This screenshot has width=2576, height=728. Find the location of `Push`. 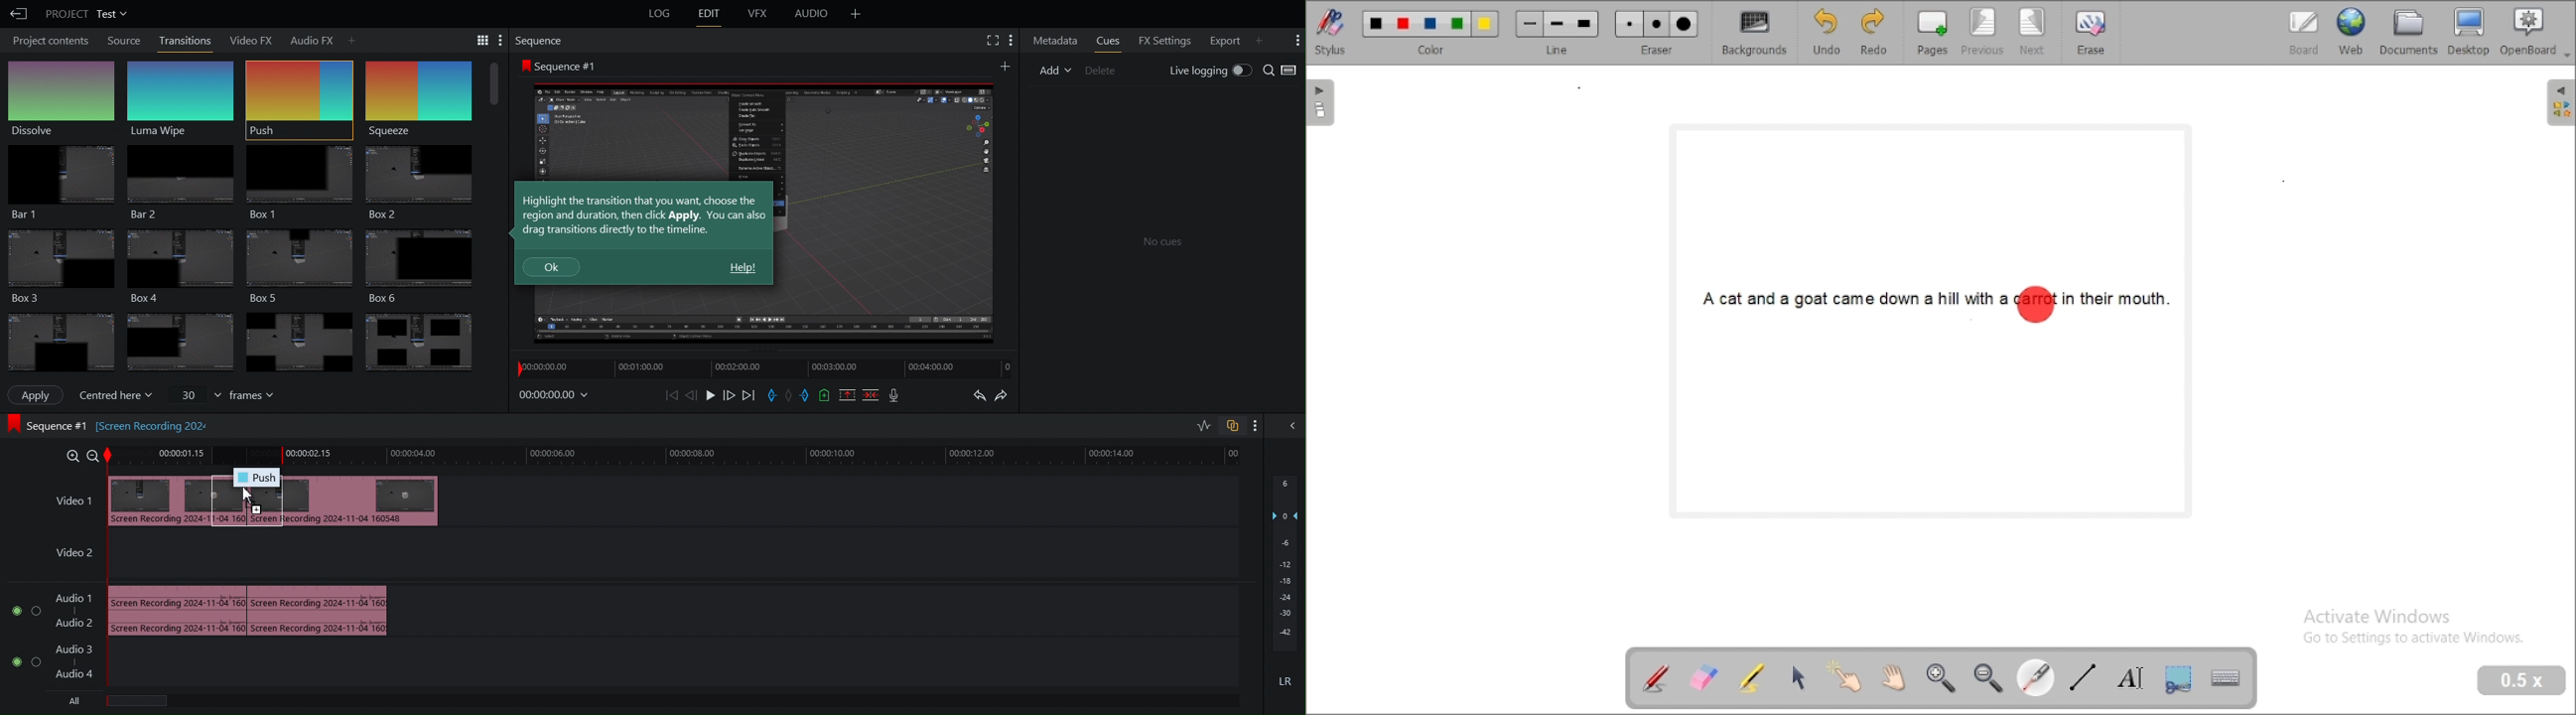

Push is located at coordinates (260, 479).